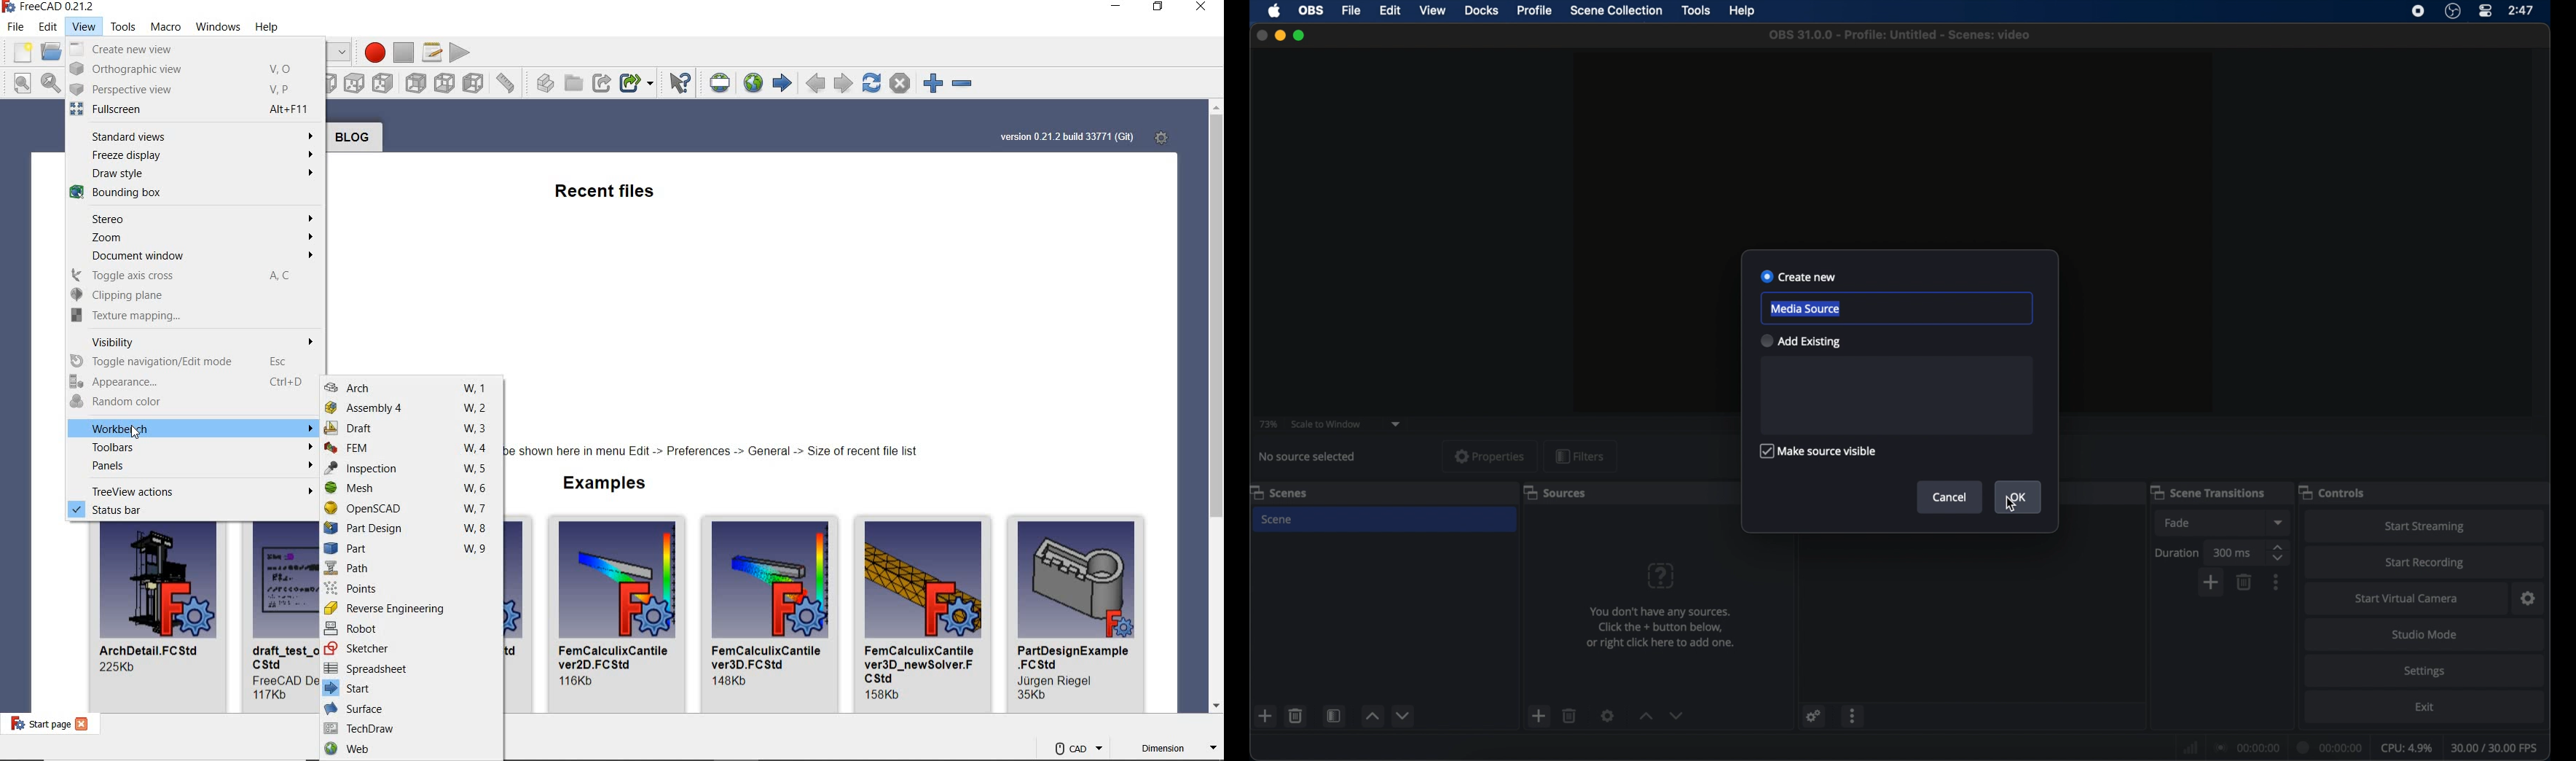 Image resolution: width=2576 pixels, height=784 pixels. I want to click on preview, so click(1899, 145).